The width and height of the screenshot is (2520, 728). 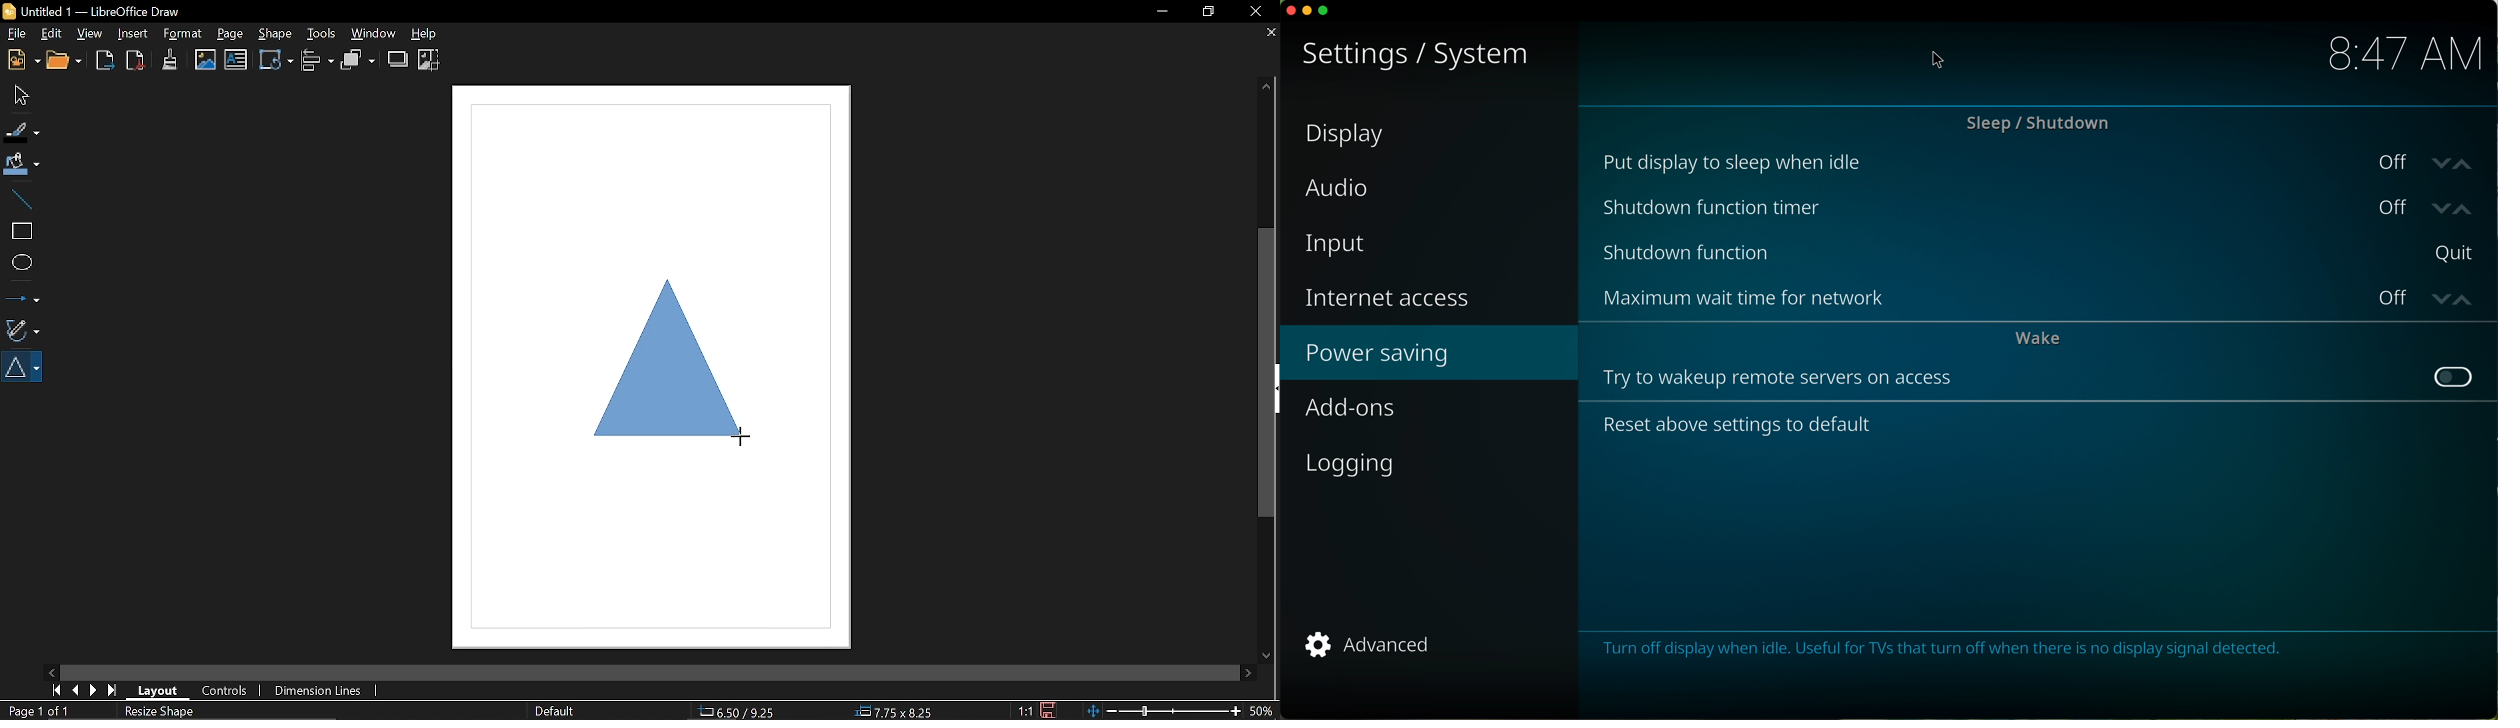 I want to click on updates, so click(x=2040, y=163).